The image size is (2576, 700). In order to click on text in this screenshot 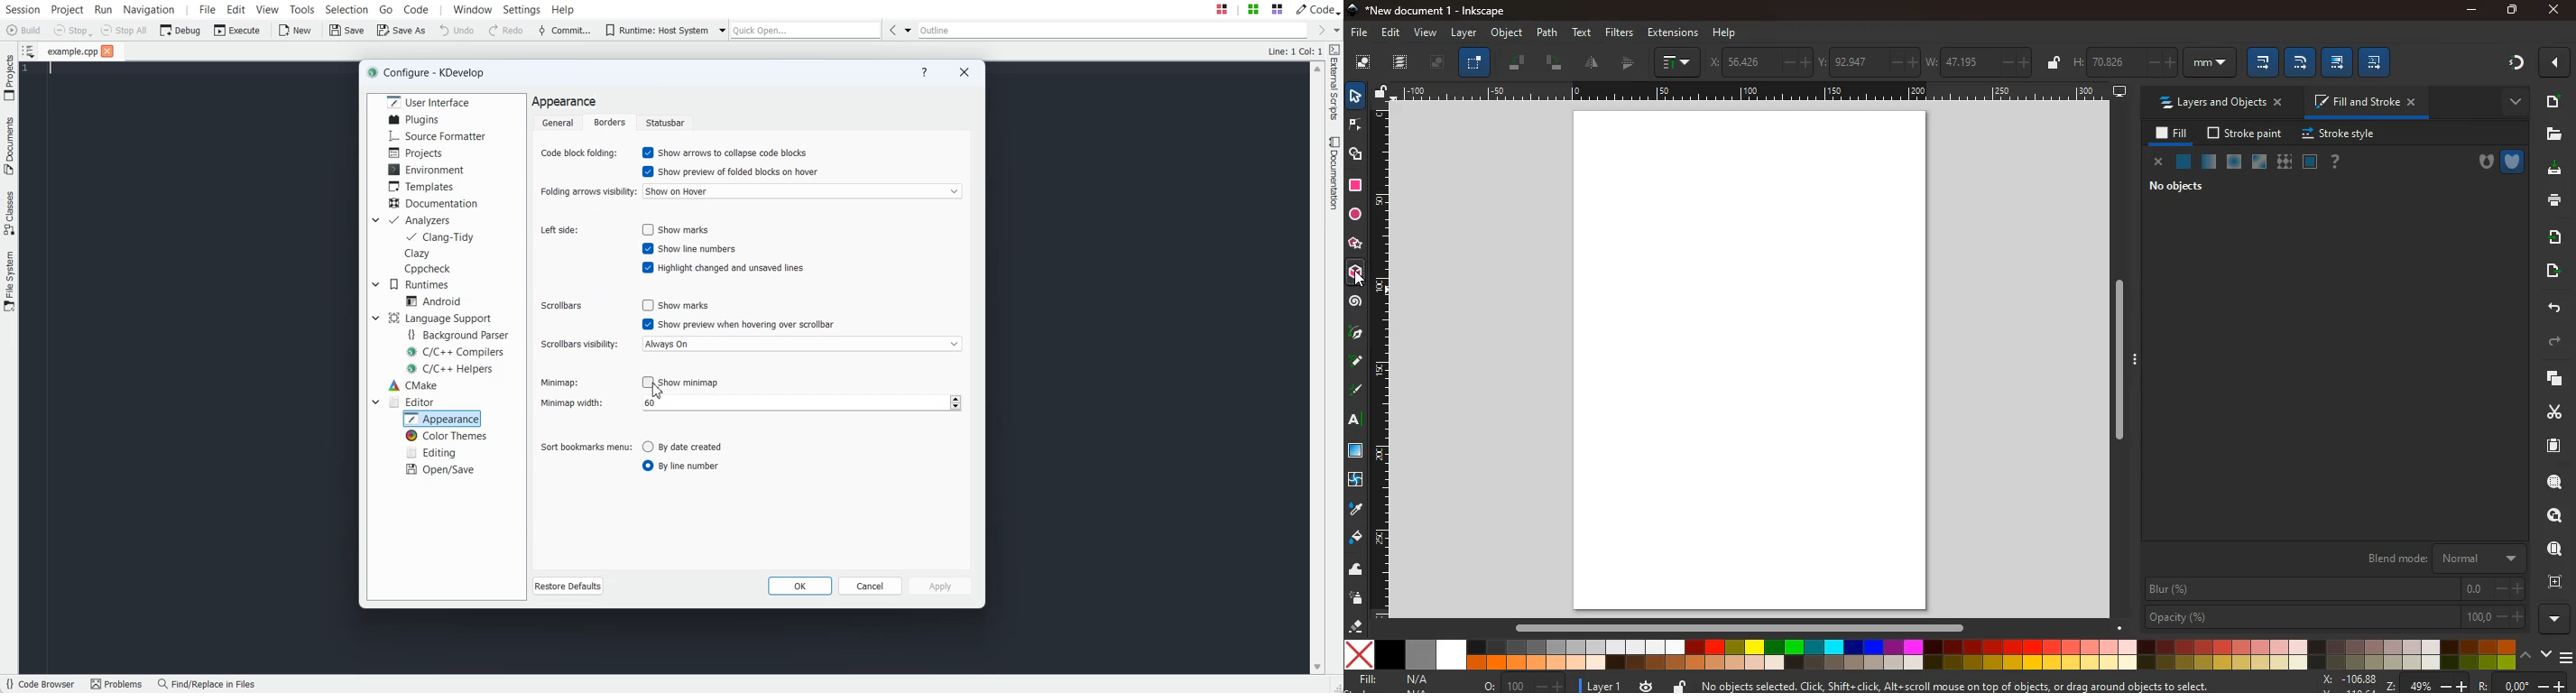, I will do `click(1353, 420)`.